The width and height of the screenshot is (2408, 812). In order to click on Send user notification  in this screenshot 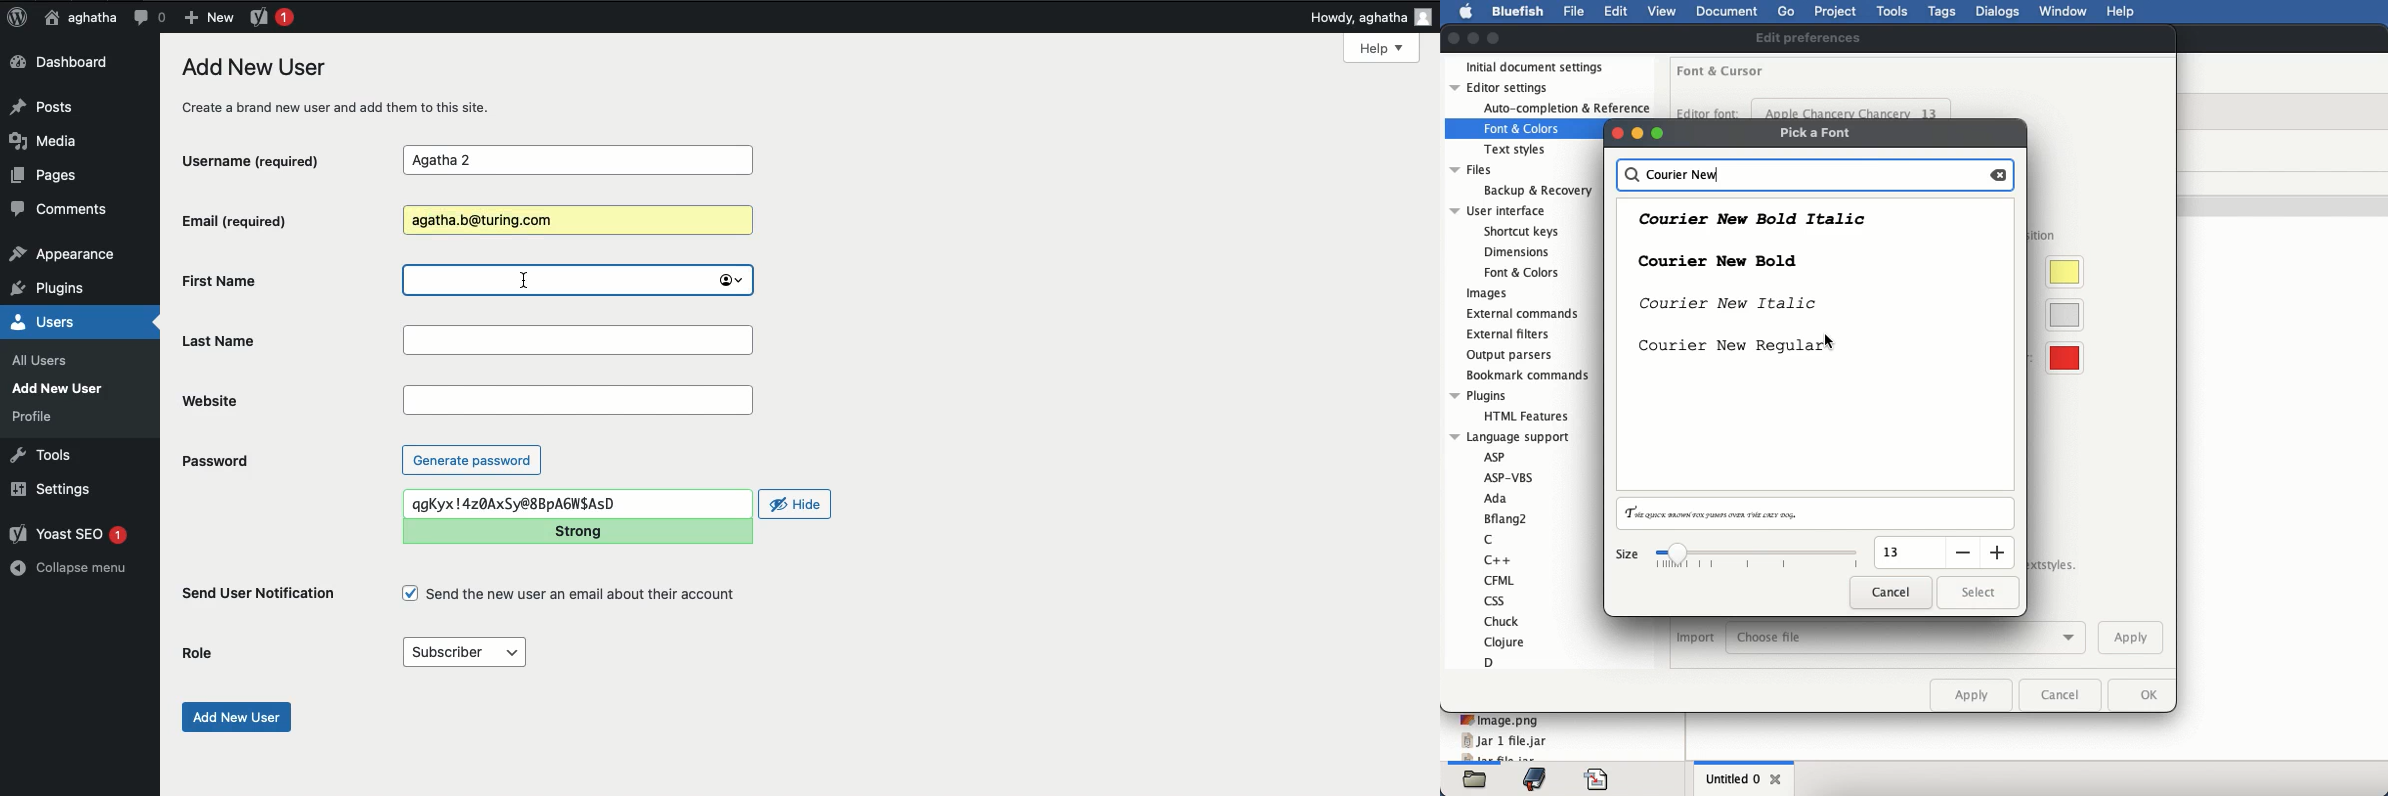, I will do `click(260, 597)`.